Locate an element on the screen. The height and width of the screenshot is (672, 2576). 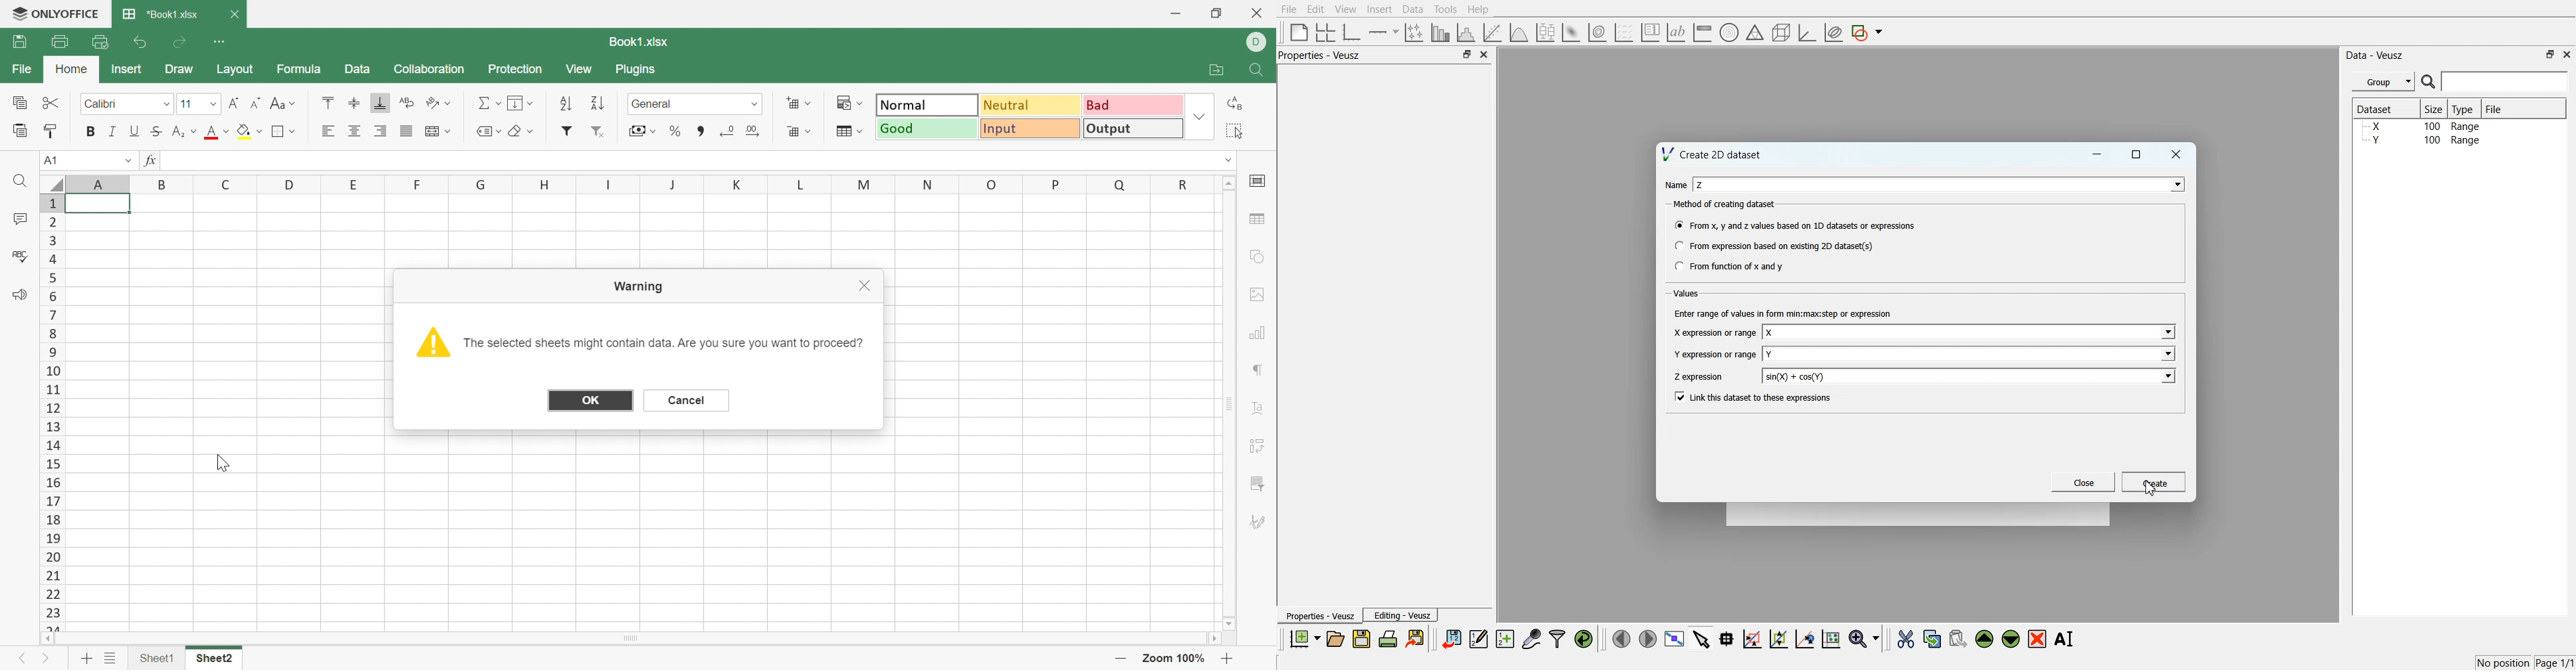
From function of x and y is located at coordinates (1730, 265).